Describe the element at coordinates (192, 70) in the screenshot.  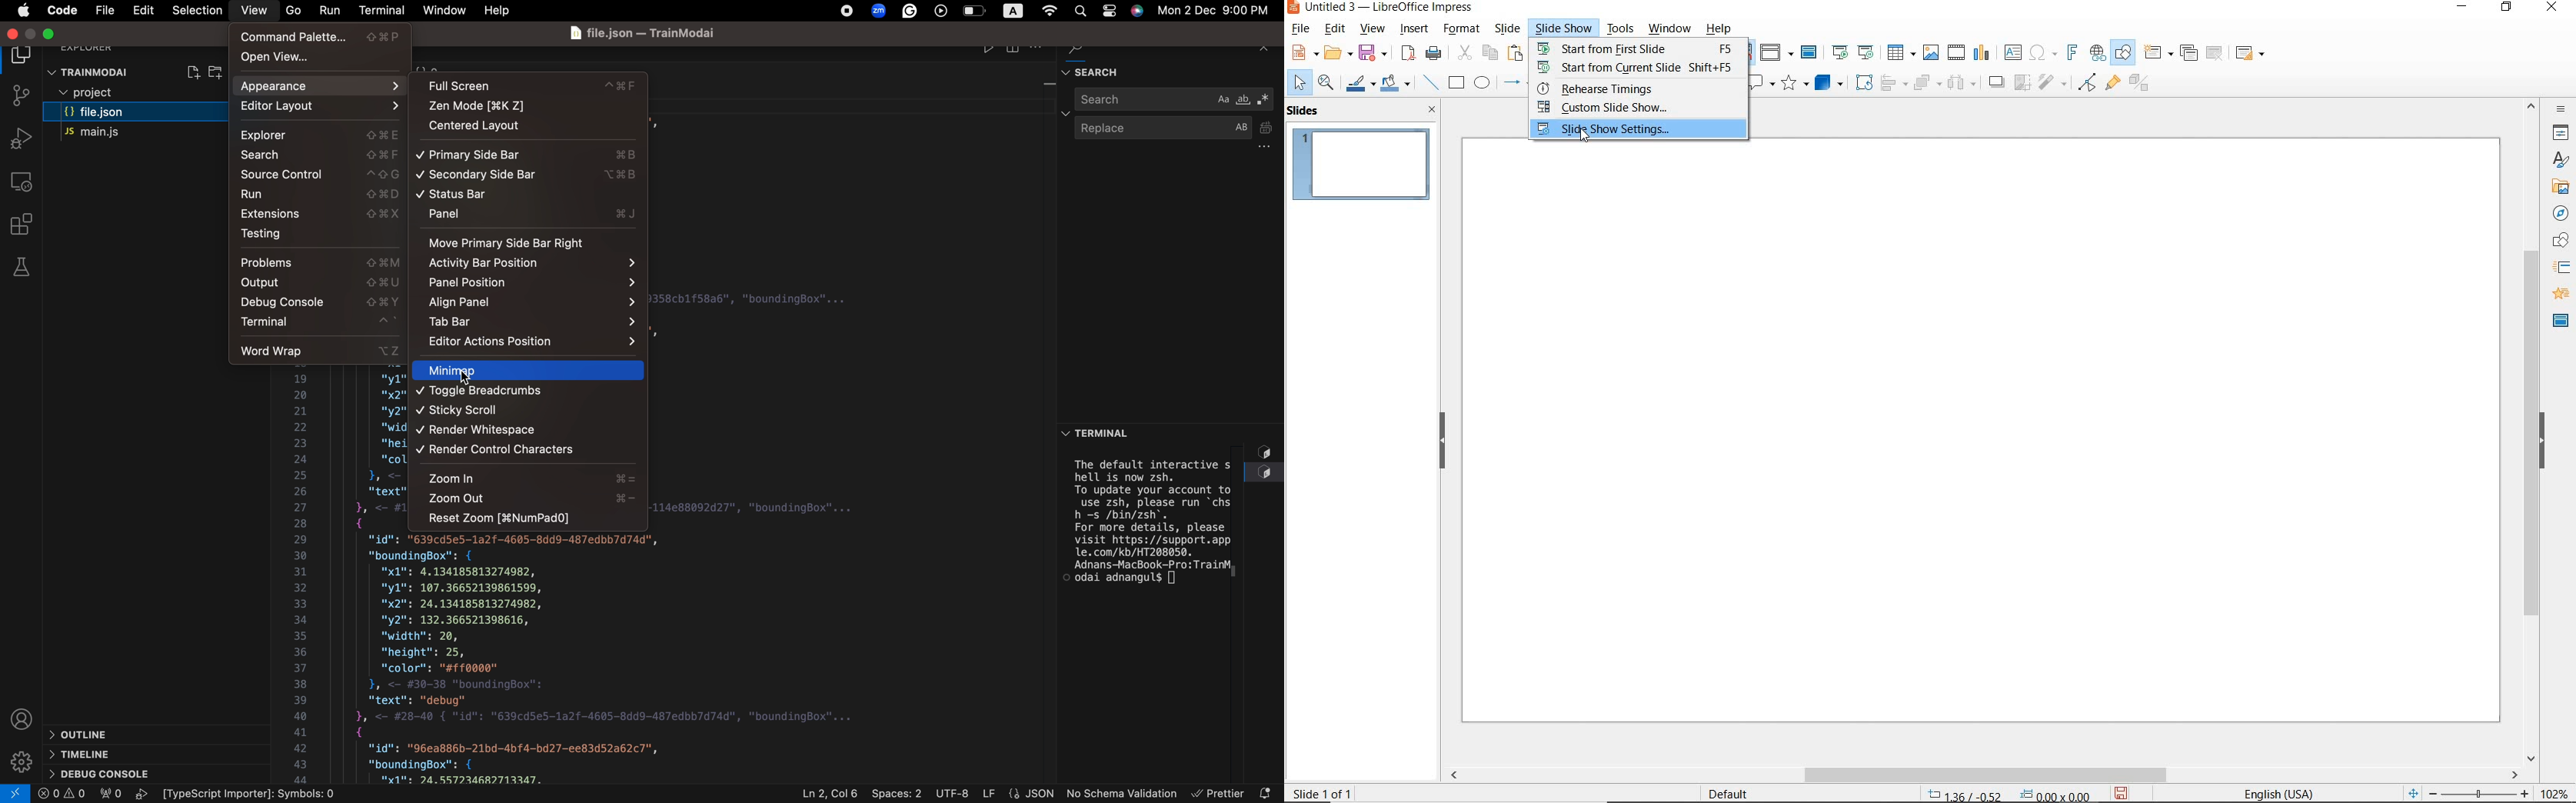
I see `create file` at that location.